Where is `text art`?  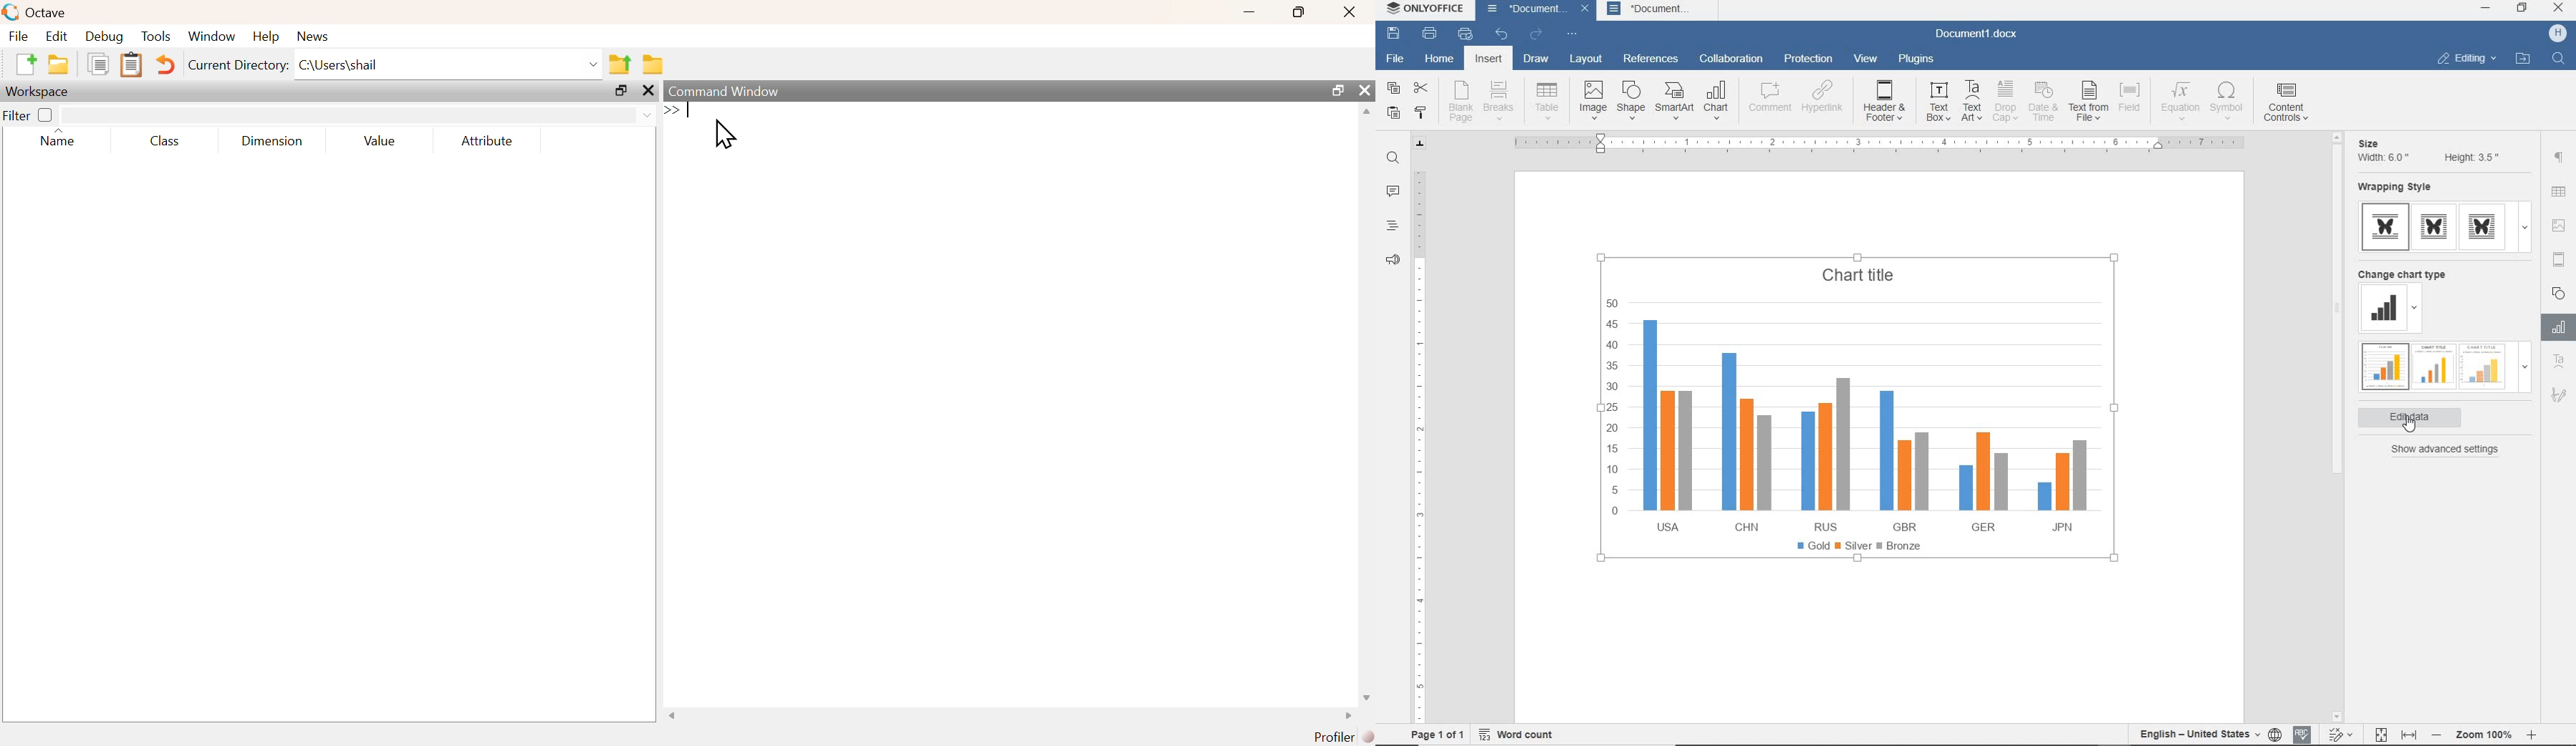 text art is located at coordinates (1972, 103).